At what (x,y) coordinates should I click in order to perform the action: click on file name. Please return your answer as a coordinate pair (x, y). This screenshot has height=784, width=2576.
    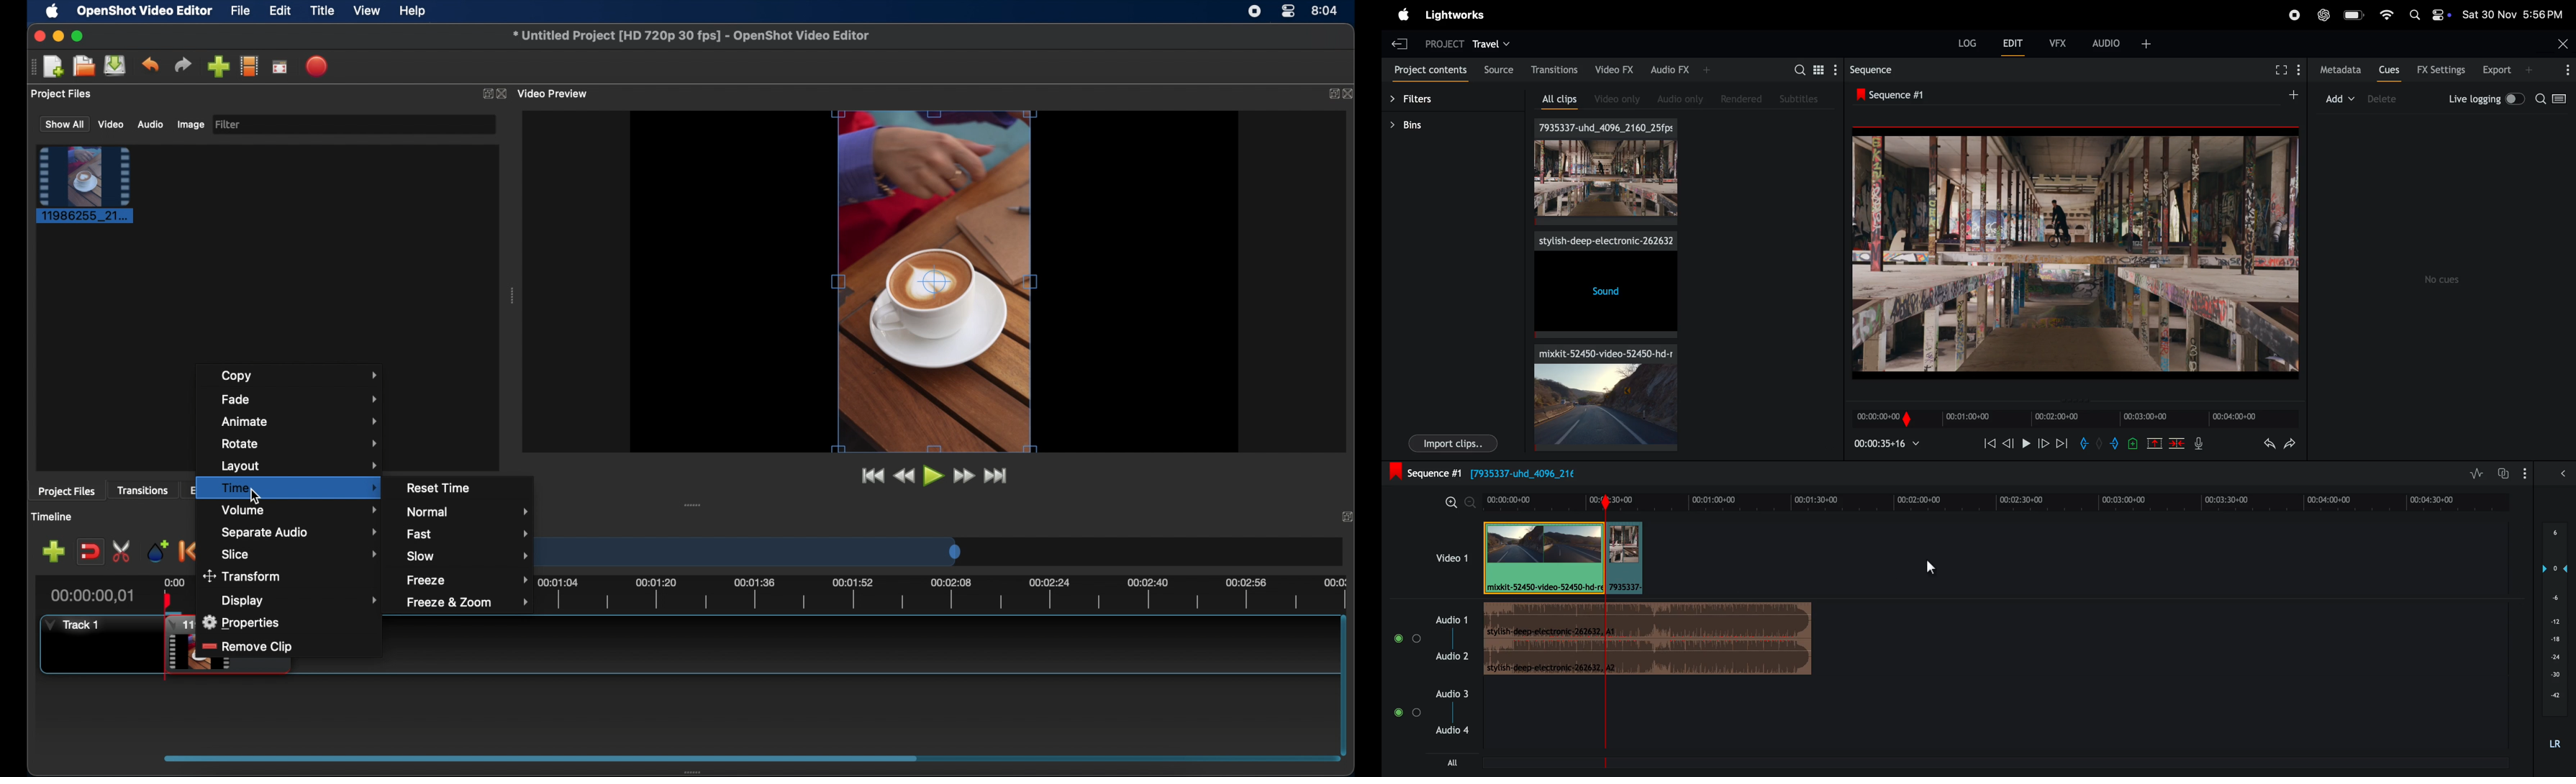
    Looking at the image, I should click on (691, 34).